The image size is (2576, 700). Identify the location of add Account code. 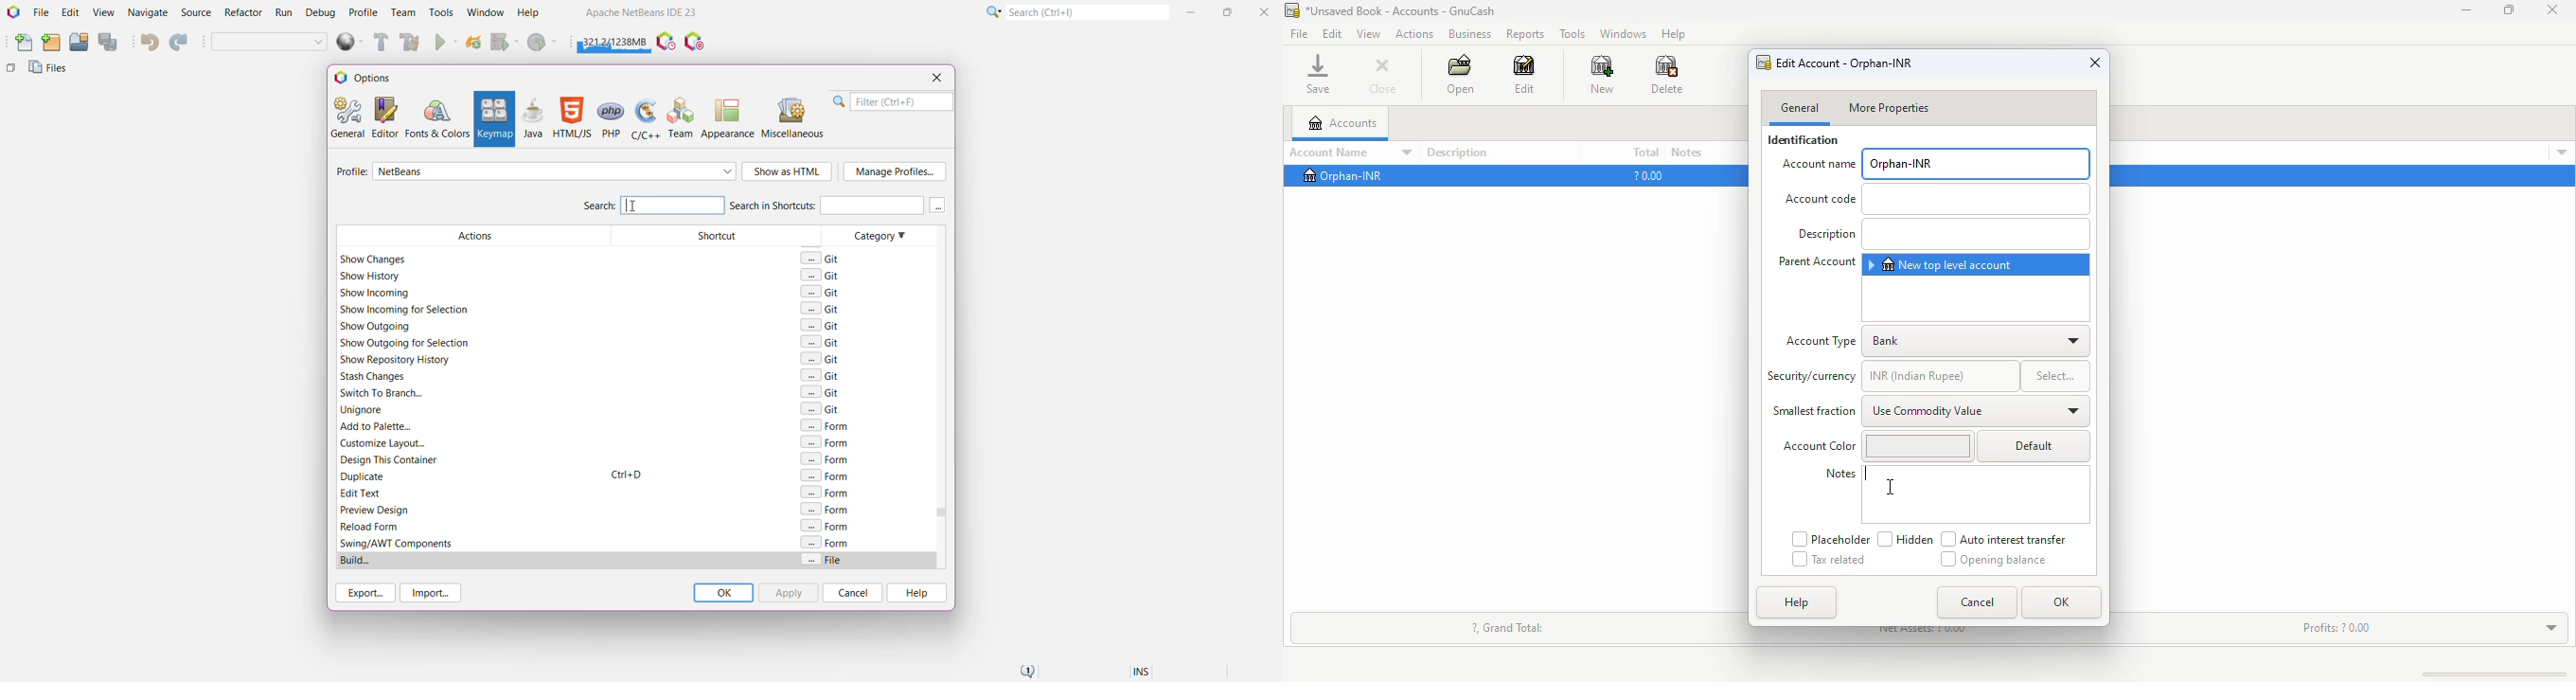
(1973, 200).